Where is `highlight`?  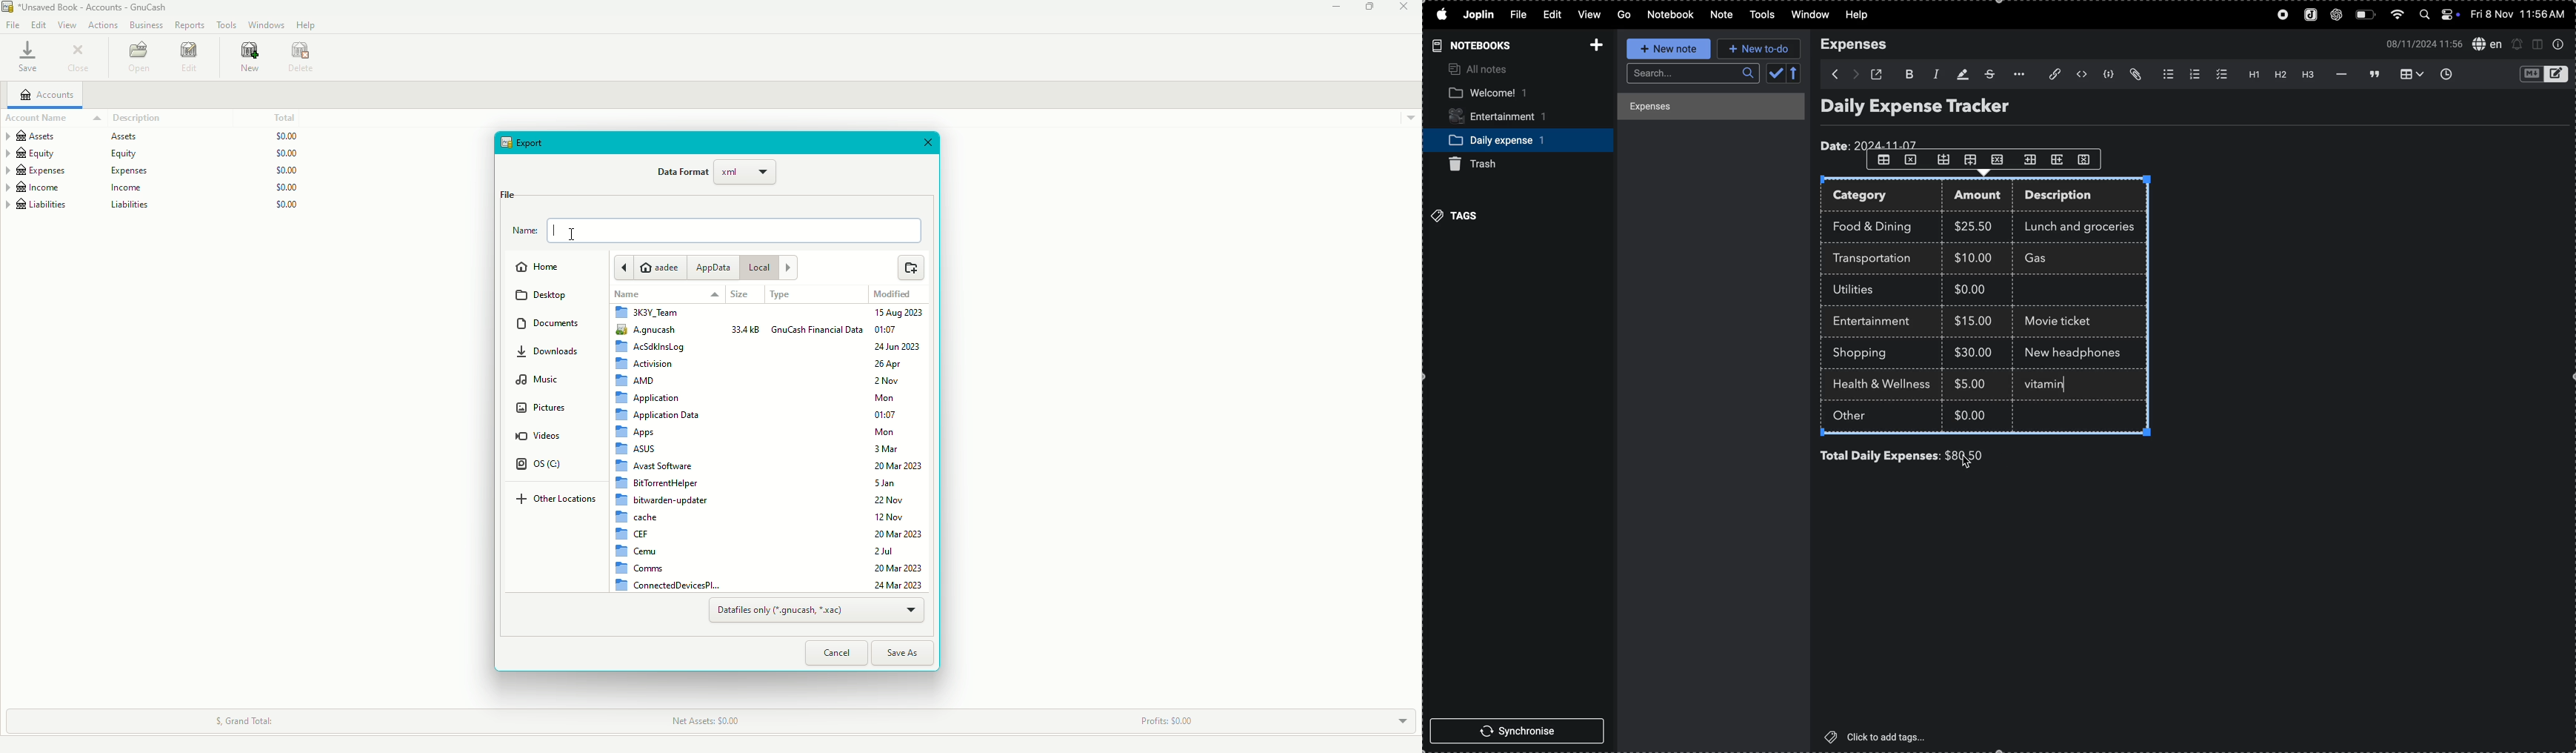
highlight is located at coordinates (1960, 73).